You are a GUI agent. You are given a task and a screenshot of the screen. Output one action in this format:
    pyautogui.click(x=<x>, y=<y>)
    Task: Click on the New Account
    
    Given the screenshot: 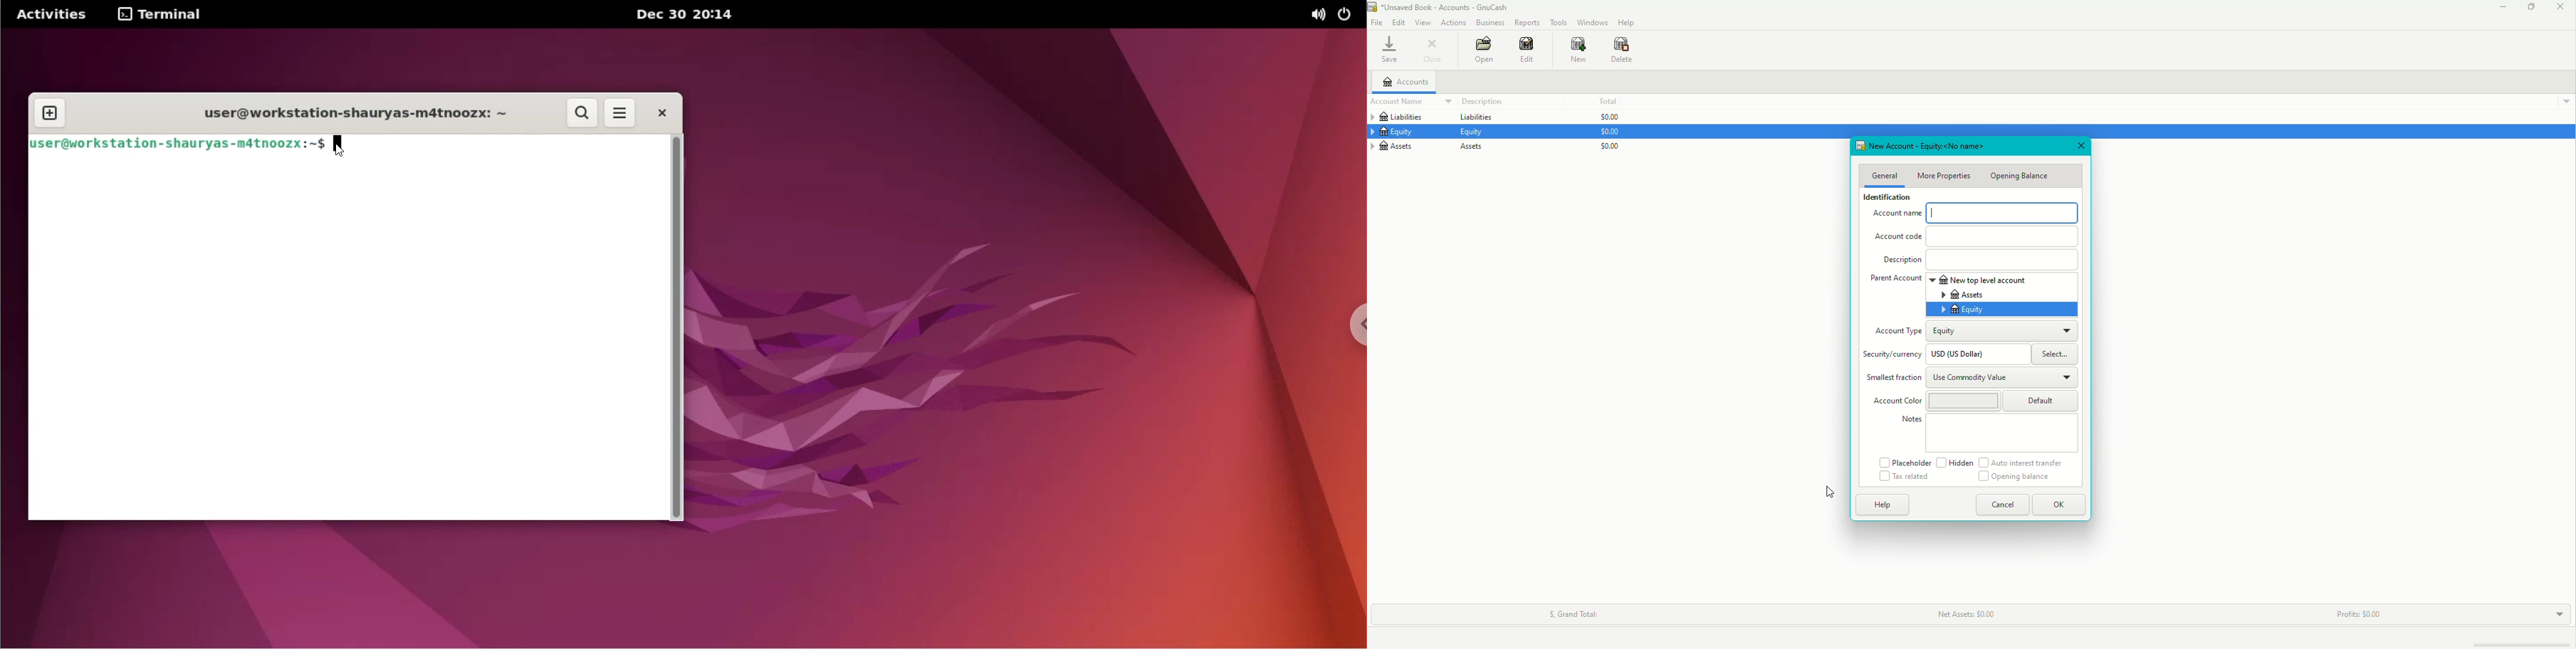 What is the action you would take?
    pyautogui.click(x=1934, y=146)
    